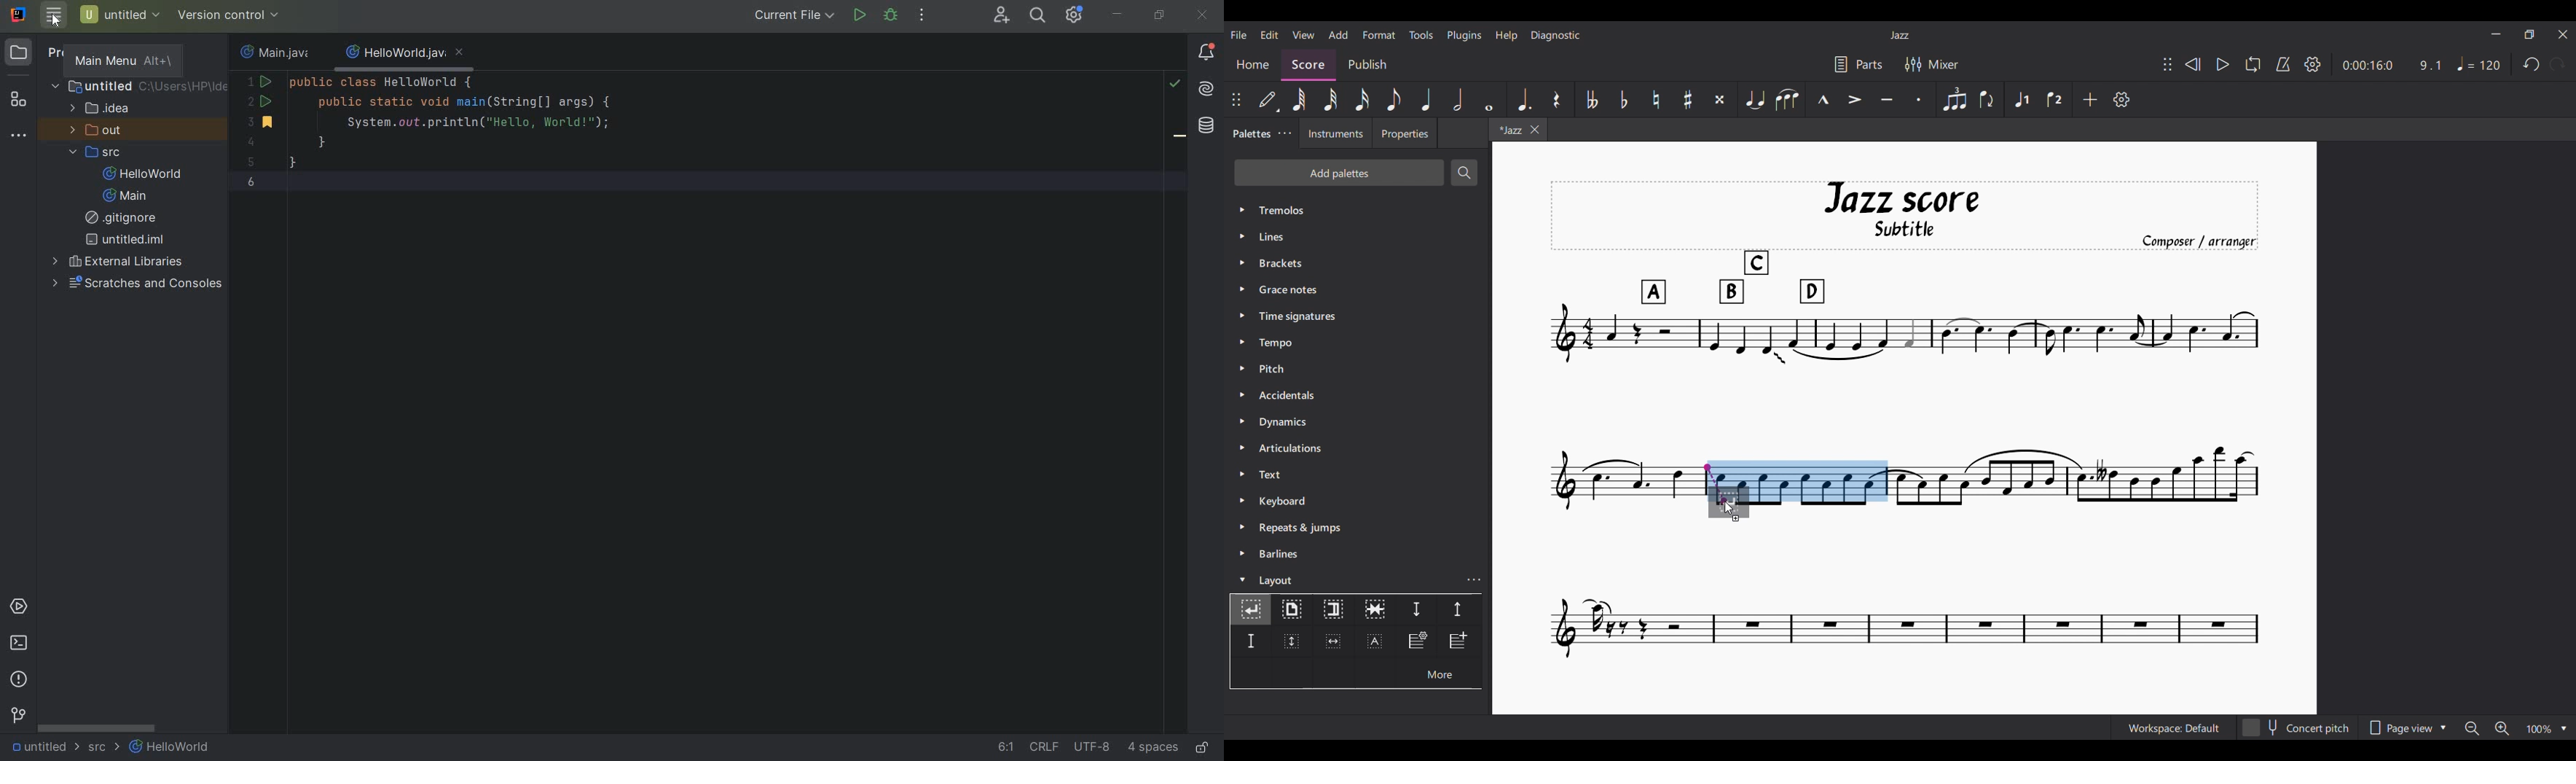  What do you see at coordinates (1358, 554) in the screenshot?
I see `Barlines` at bounding box center [1358, 554].